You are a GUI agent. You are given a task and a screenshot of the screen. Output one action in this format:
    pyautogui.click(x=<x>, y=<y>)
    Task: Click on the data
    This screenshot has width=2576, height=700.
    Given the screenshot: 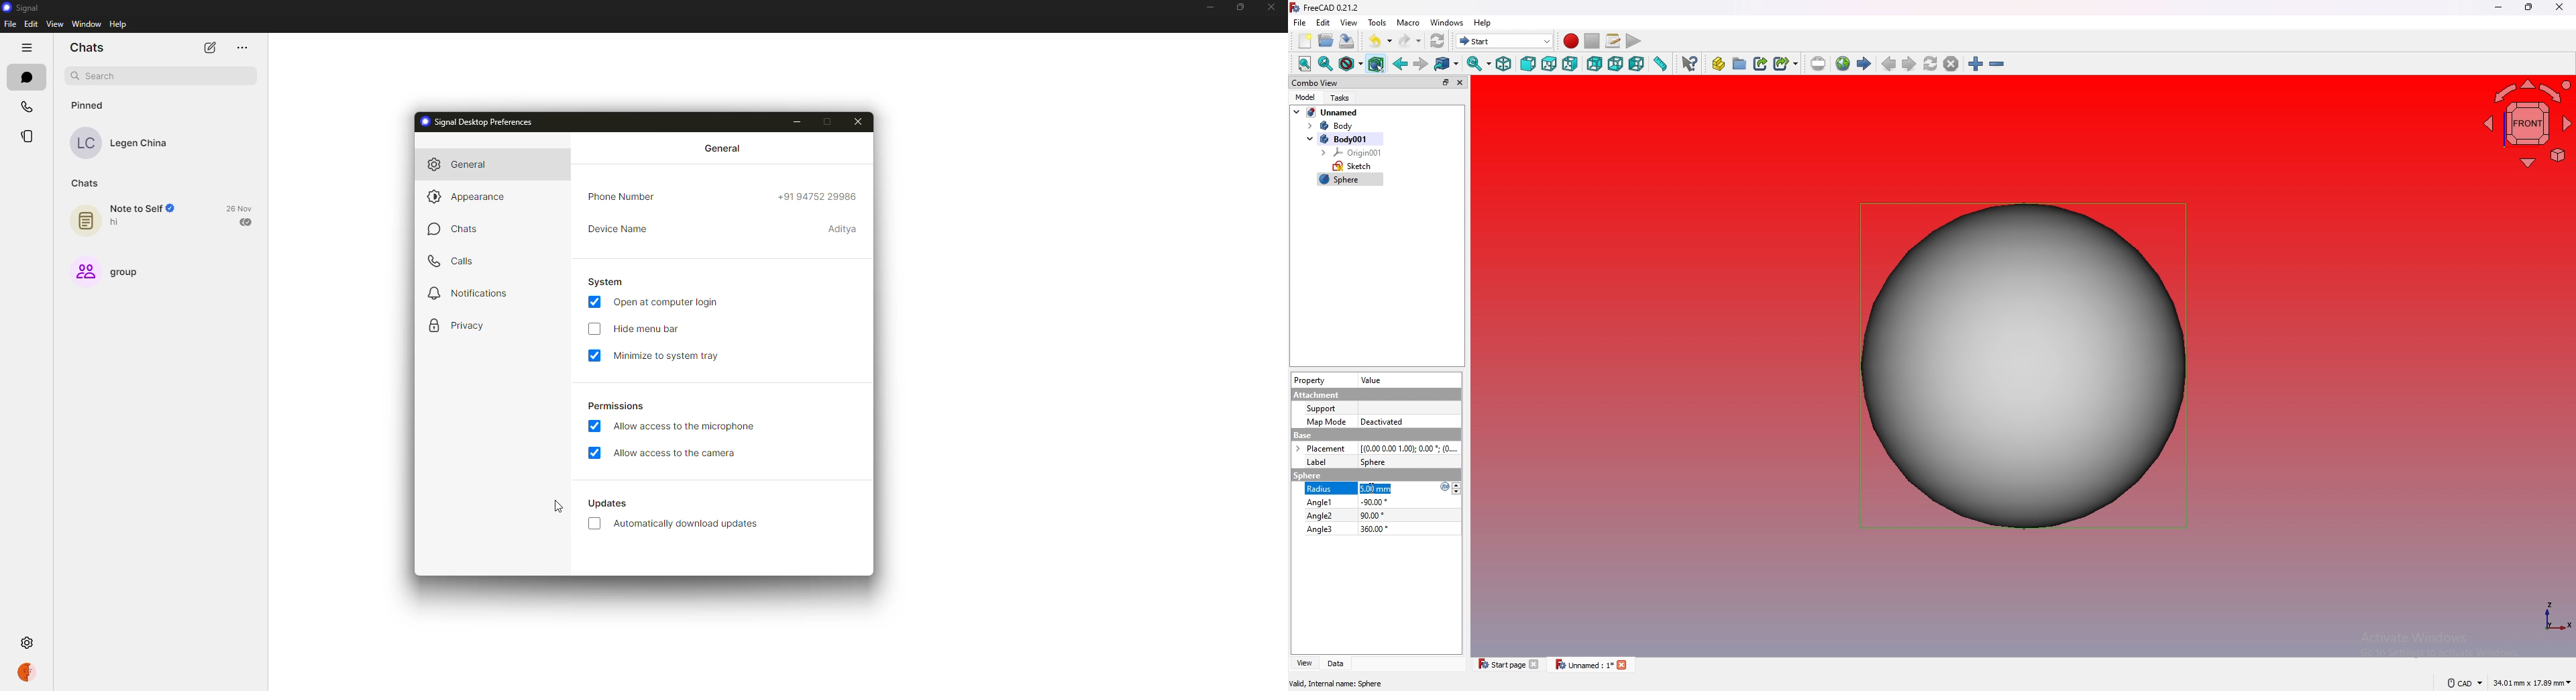 What is the action you would take?
    pyautogui.click(x=1335, y=663)
    